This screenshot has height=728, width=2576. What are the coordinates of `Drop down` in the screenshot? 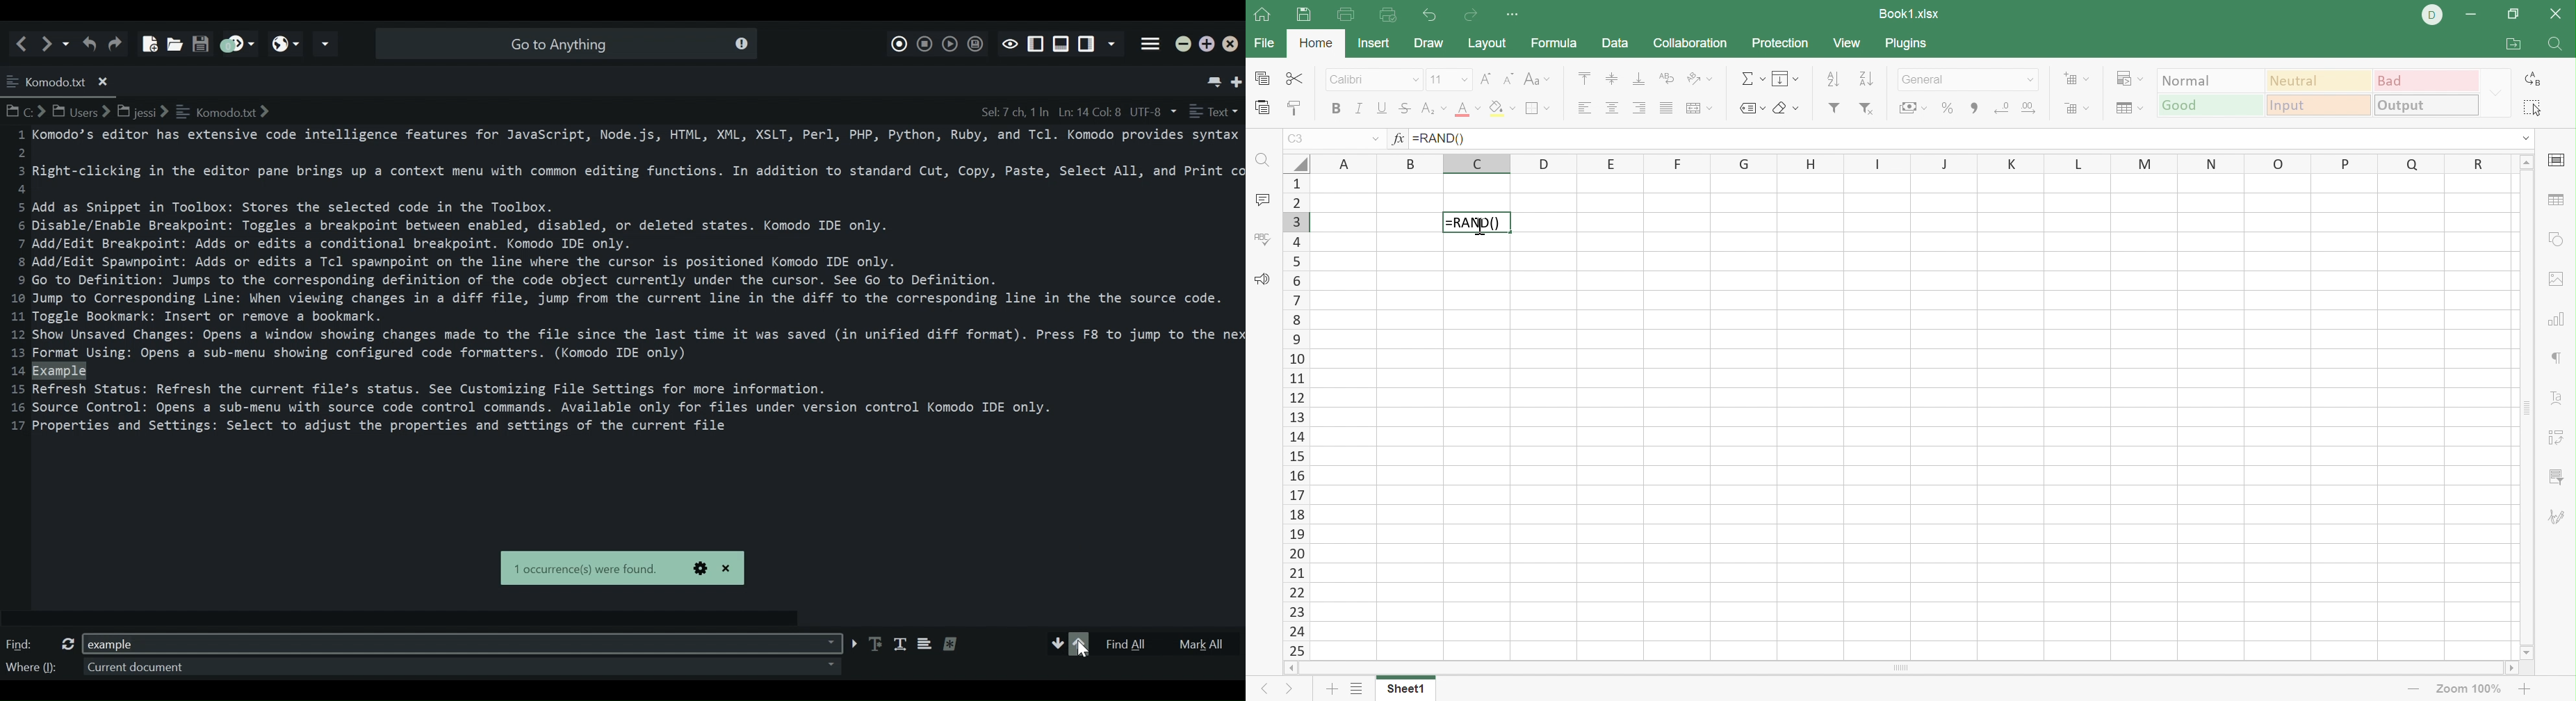 It's located at (1375, 139).